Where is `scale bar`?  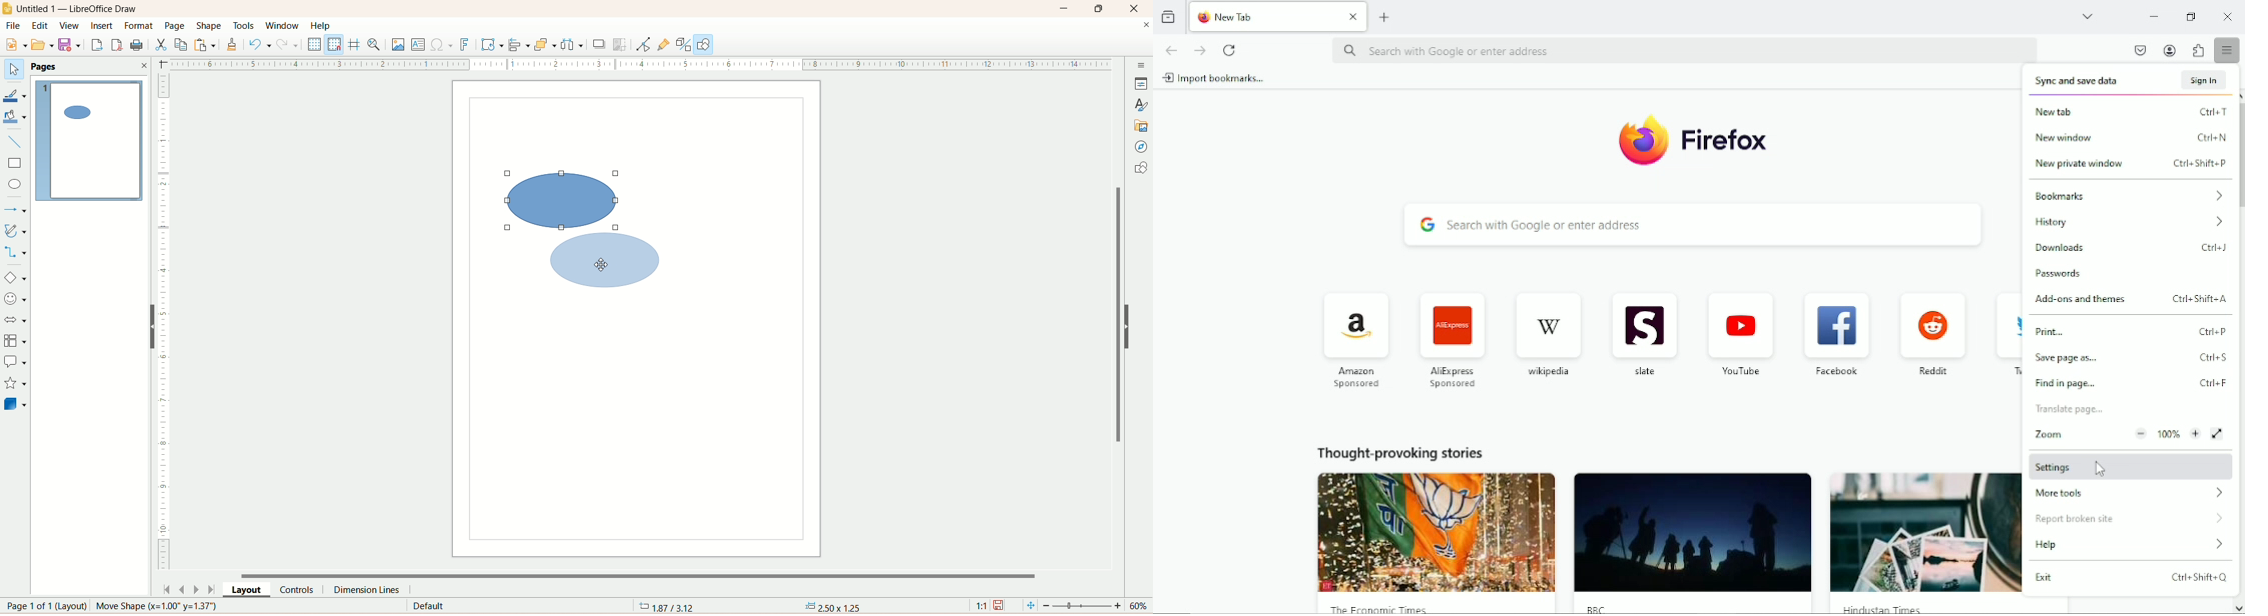
scale bar is located at coordinates (642, 65).